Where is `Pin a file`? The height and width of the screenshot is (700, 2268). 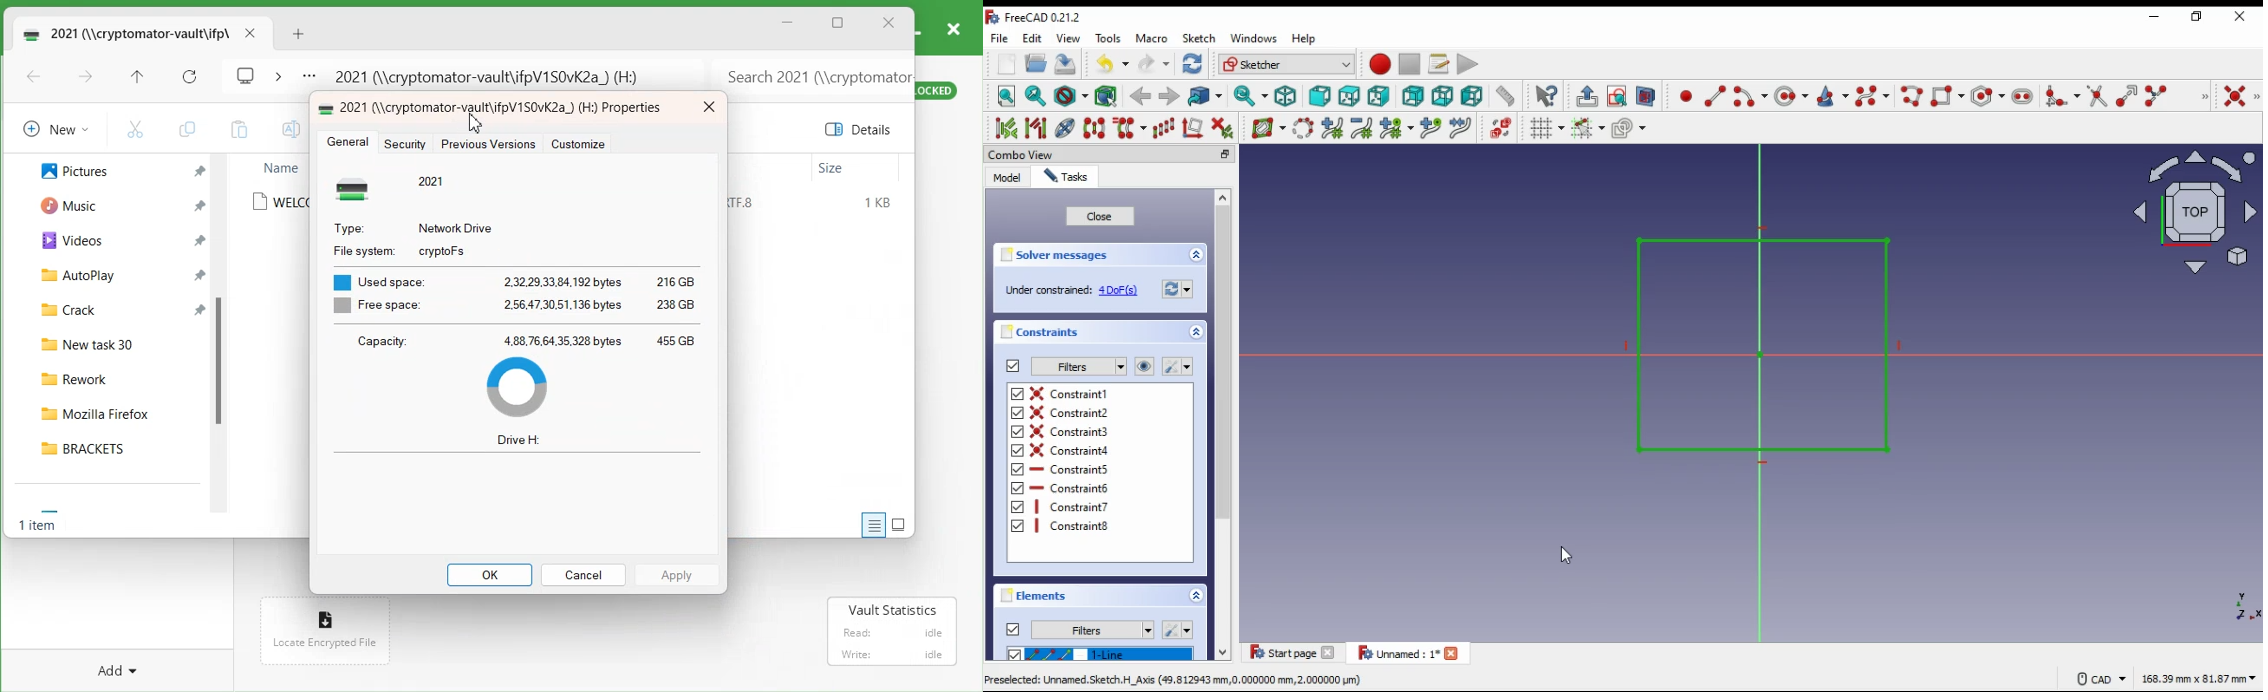 Pin a file is located at coordinates (200, 308).